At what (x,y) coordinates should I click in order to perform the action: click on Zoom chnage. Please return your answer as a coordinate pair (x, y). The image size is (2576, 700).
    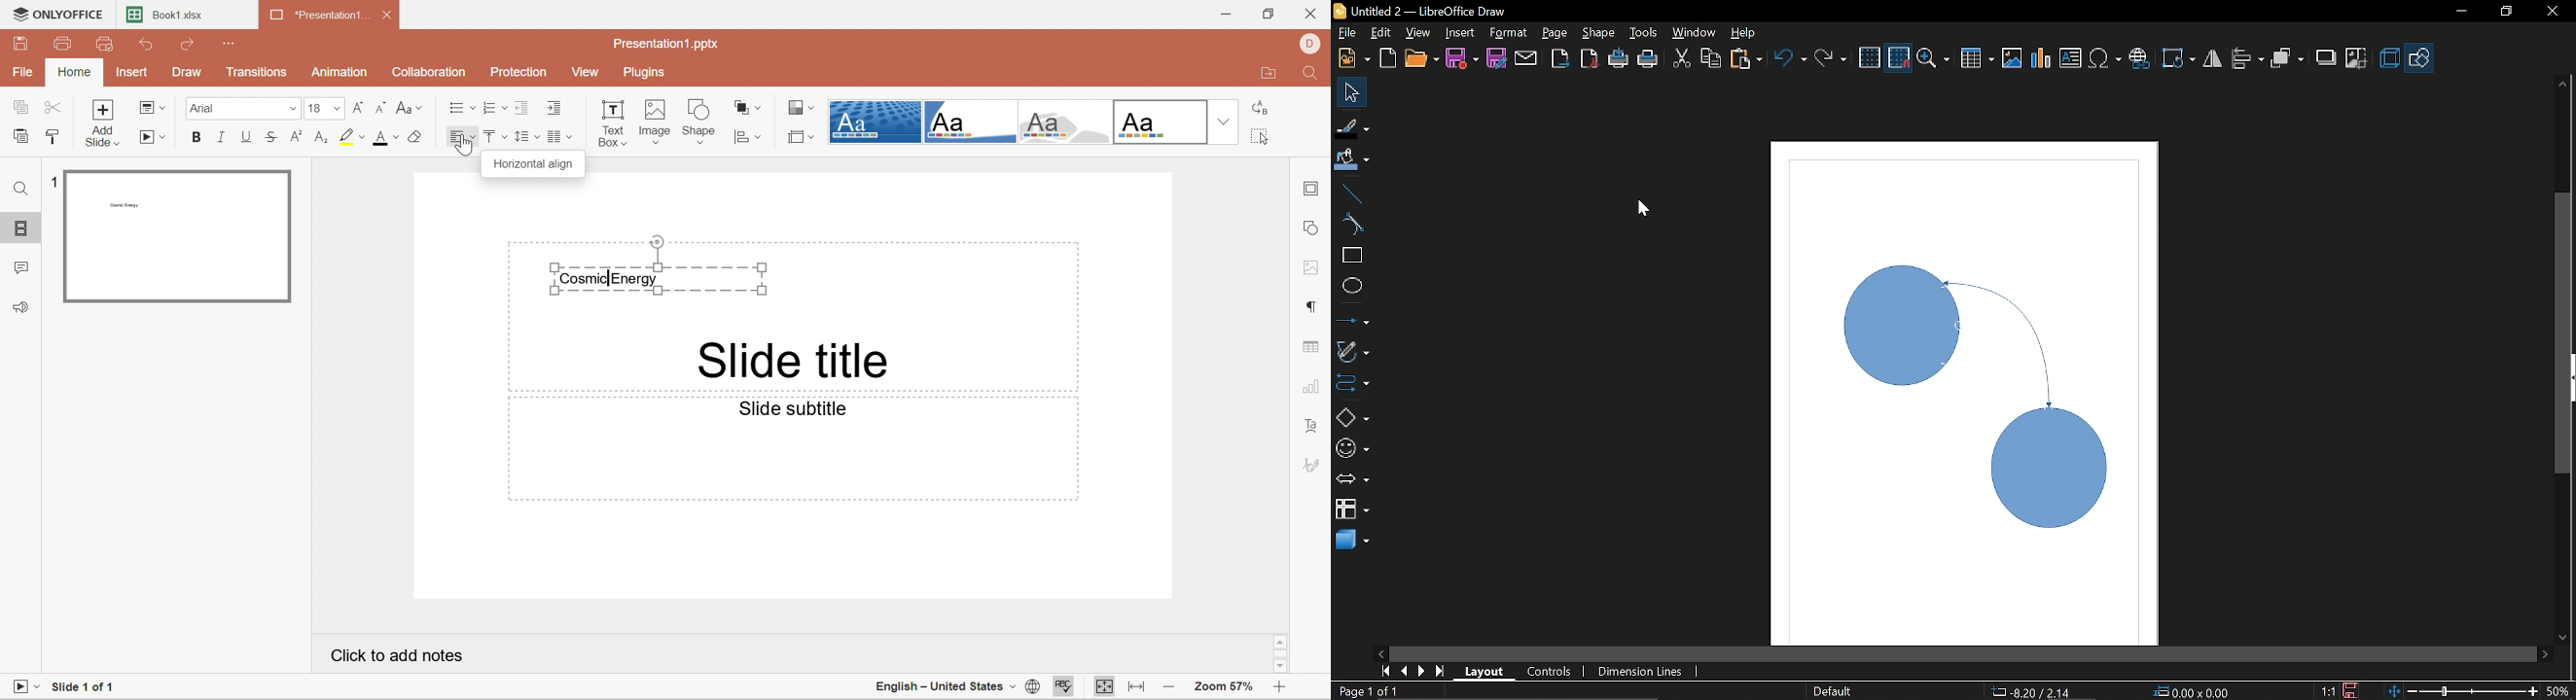
    Looking at the image, I should click on (2462, 691).